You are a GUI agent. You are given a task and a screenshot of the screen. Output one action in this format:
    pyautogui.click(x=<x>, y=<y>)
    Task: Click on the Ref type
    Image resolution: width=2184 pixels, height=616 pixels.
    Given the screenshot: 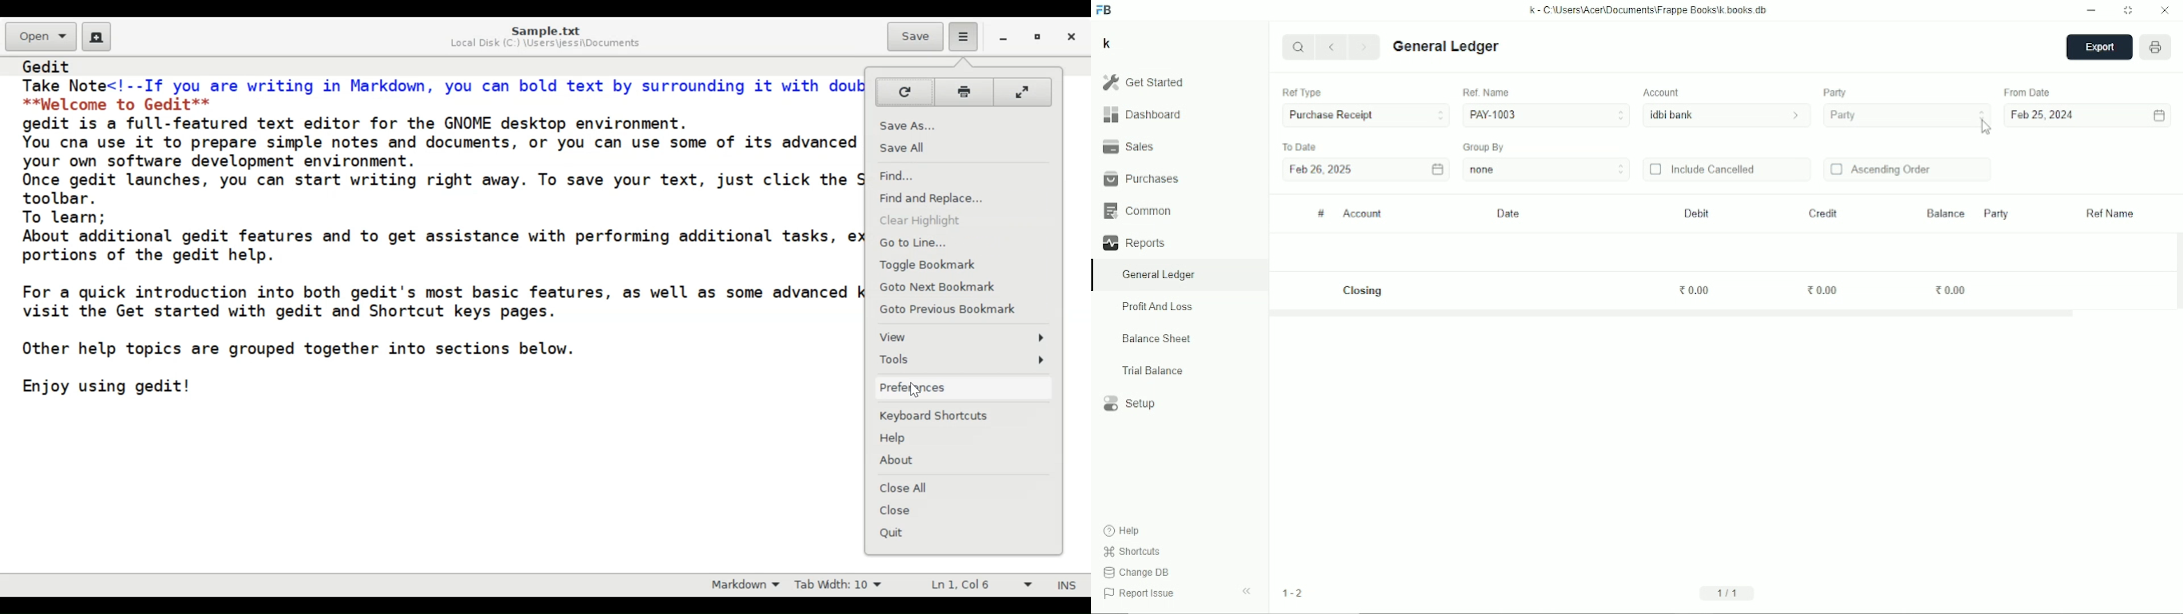 What is the action you would take?
    pyautogui.click(x=1301, y=93)
    